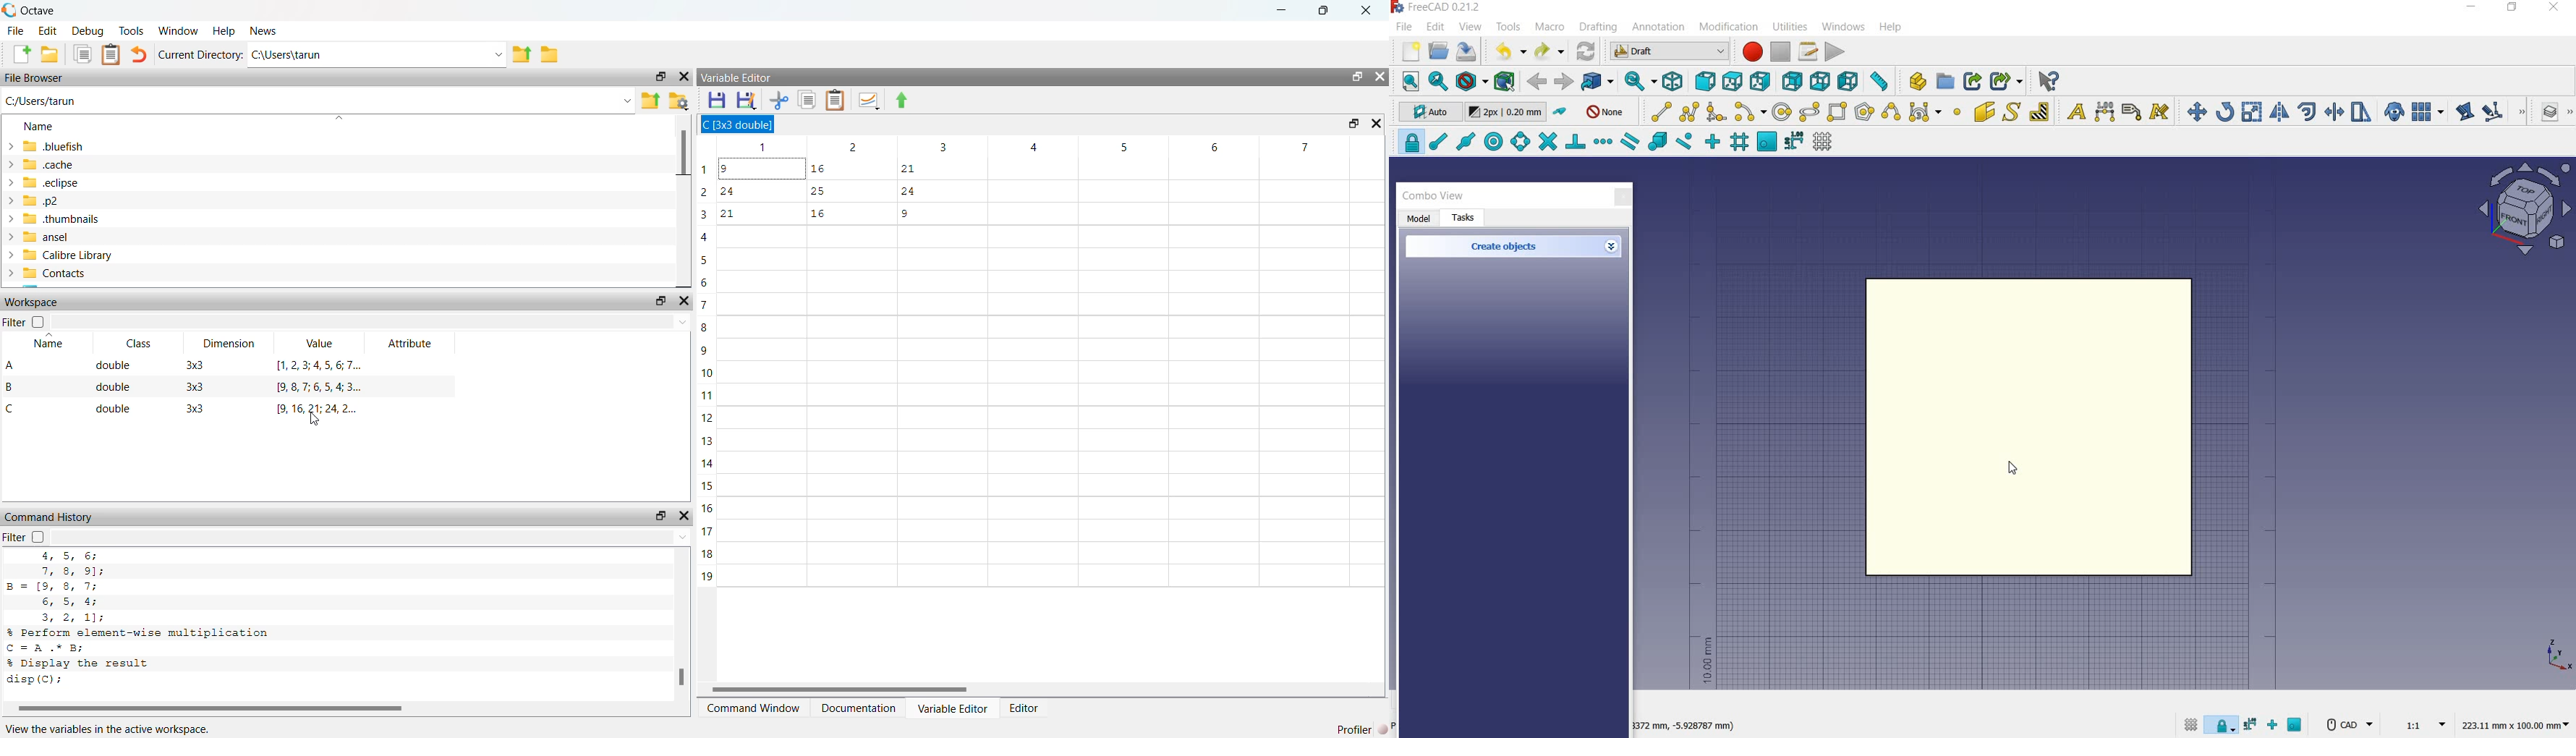 This screenshot has height=756, width=2576. What do you see at coordinates (2275, 726) in the screenshot?
I see `snap ortho` at bounding box center [2275, 726].